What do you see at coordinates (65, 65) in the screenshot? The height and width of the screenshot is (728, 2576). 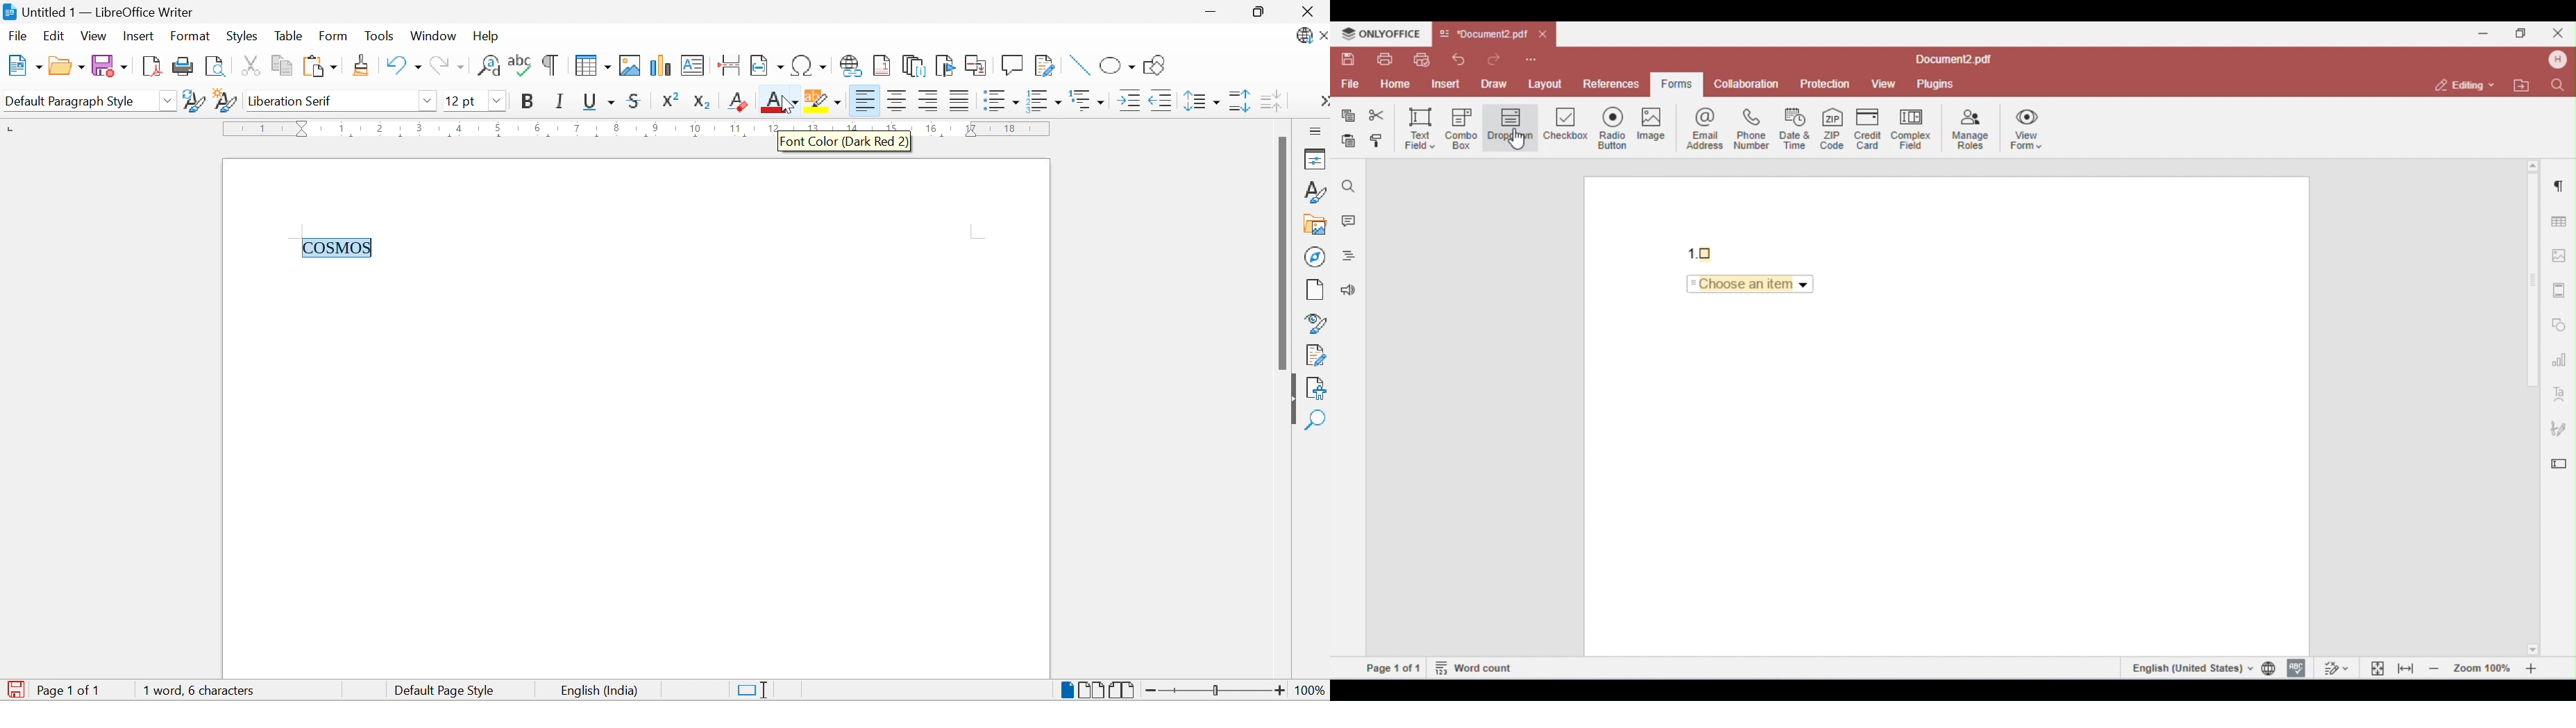 I see `Open` at bounding box center [65, 65].